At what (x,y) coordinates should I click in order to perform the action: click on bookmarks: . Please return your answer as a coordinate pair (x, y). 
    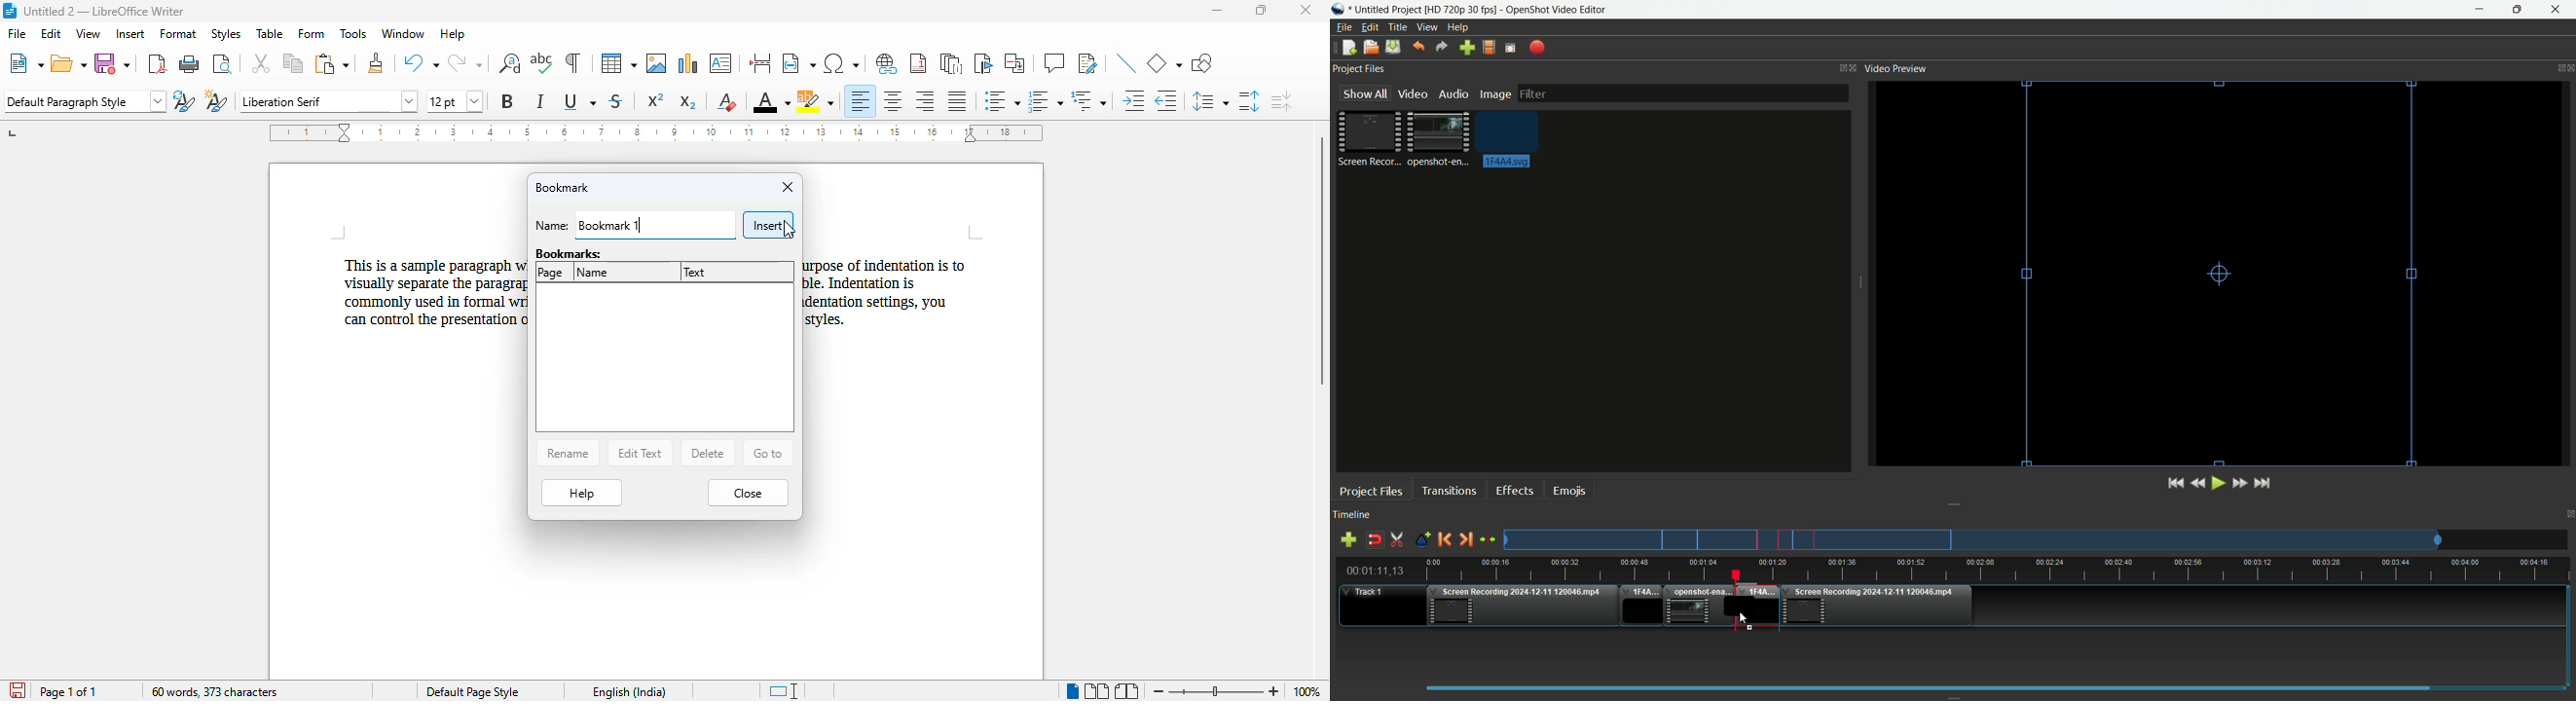
    Looking at the image, I should click on (571, 252).